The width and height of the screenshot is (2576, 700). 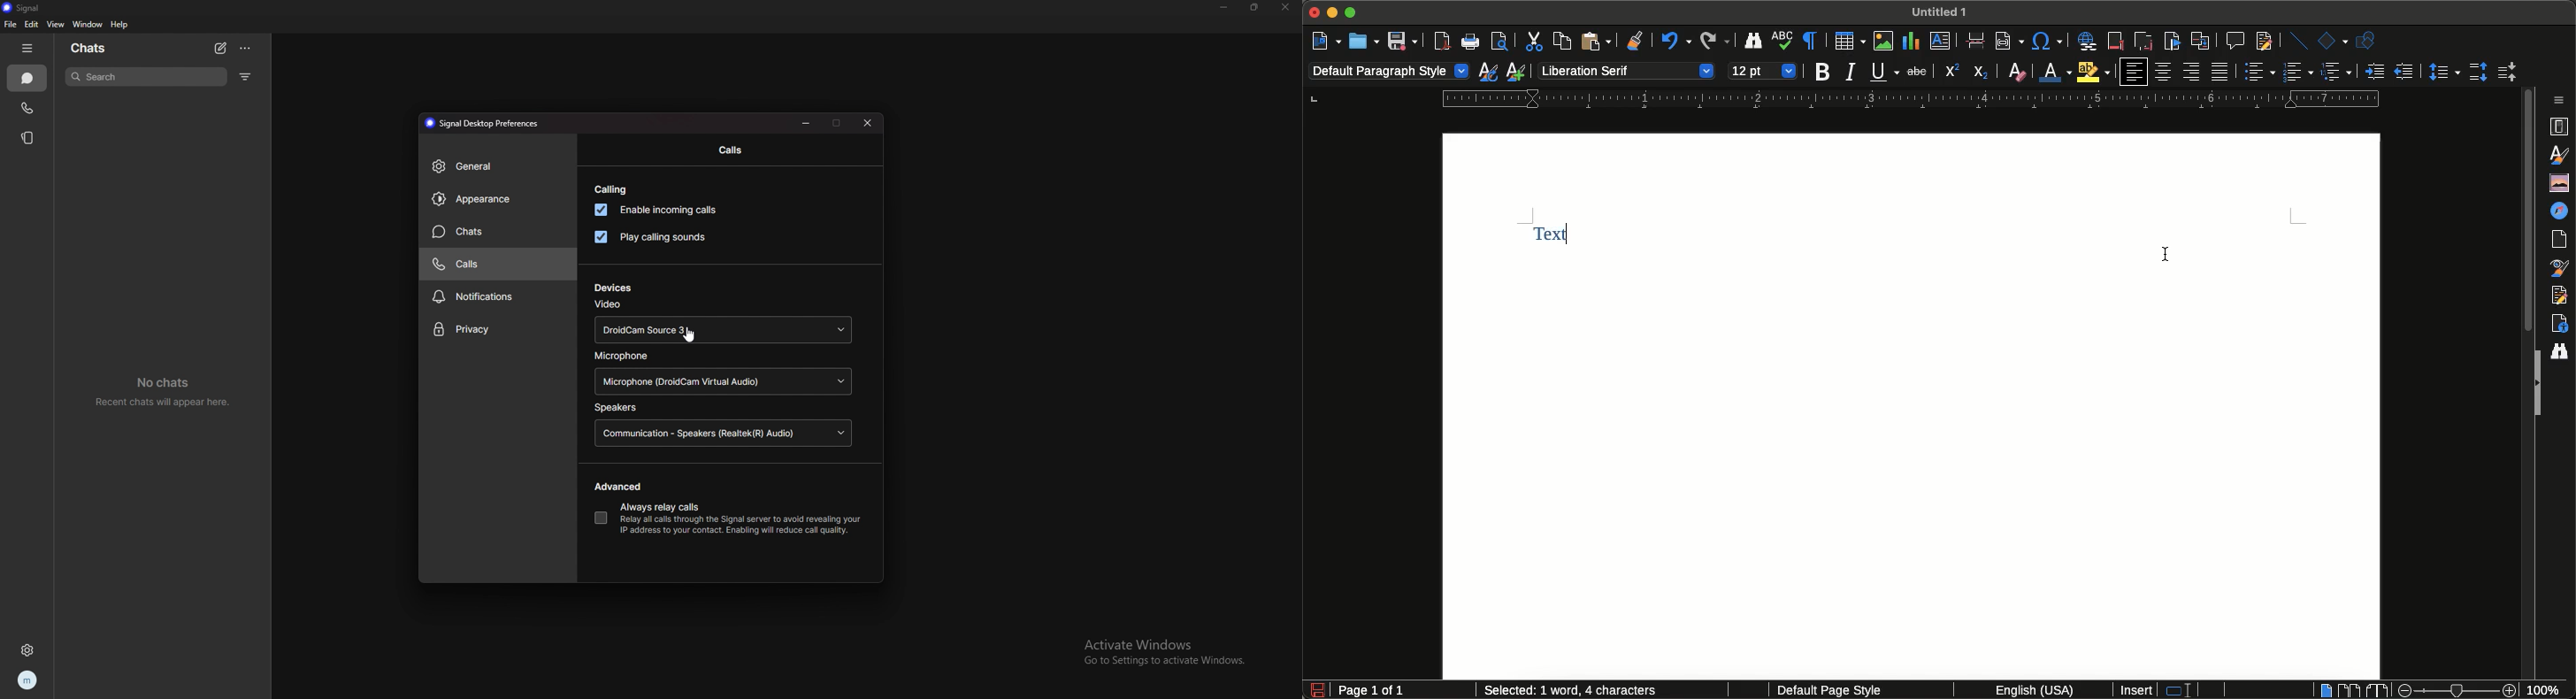 I want to click on info, so click(x=740, y=525).